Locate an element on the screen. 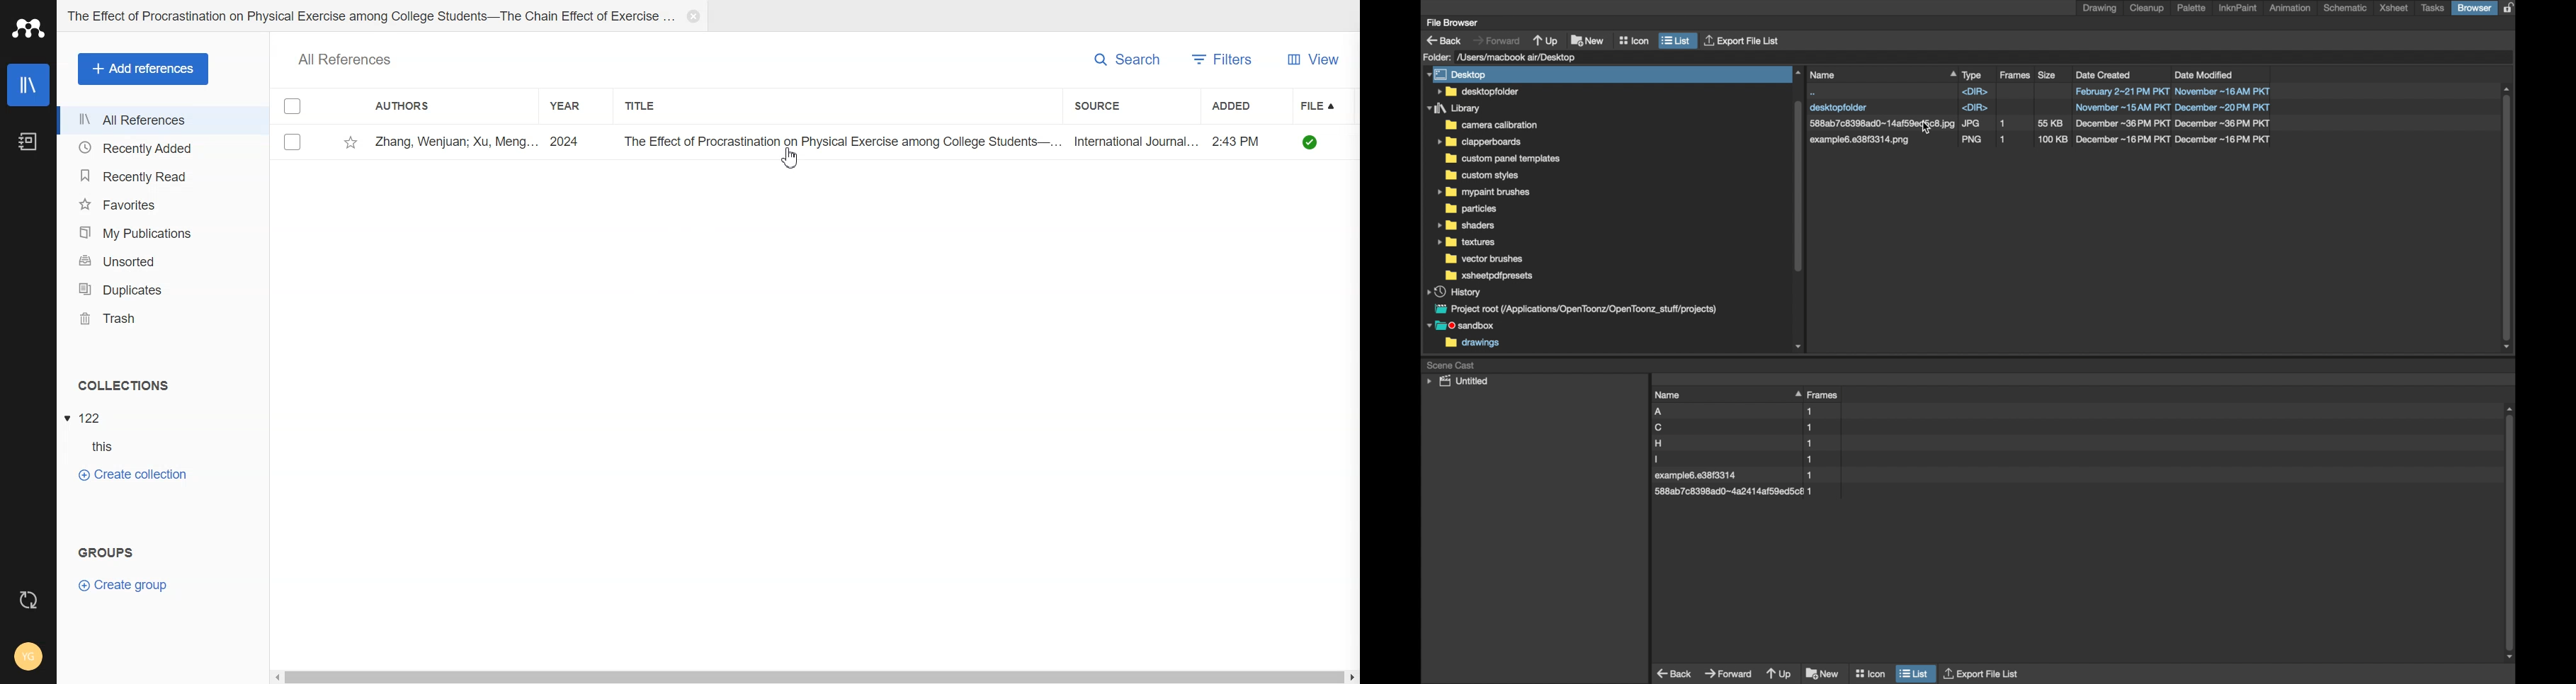 The width and height of the screenshot is (2576, 700). Text is located at coordinates (346, 58).